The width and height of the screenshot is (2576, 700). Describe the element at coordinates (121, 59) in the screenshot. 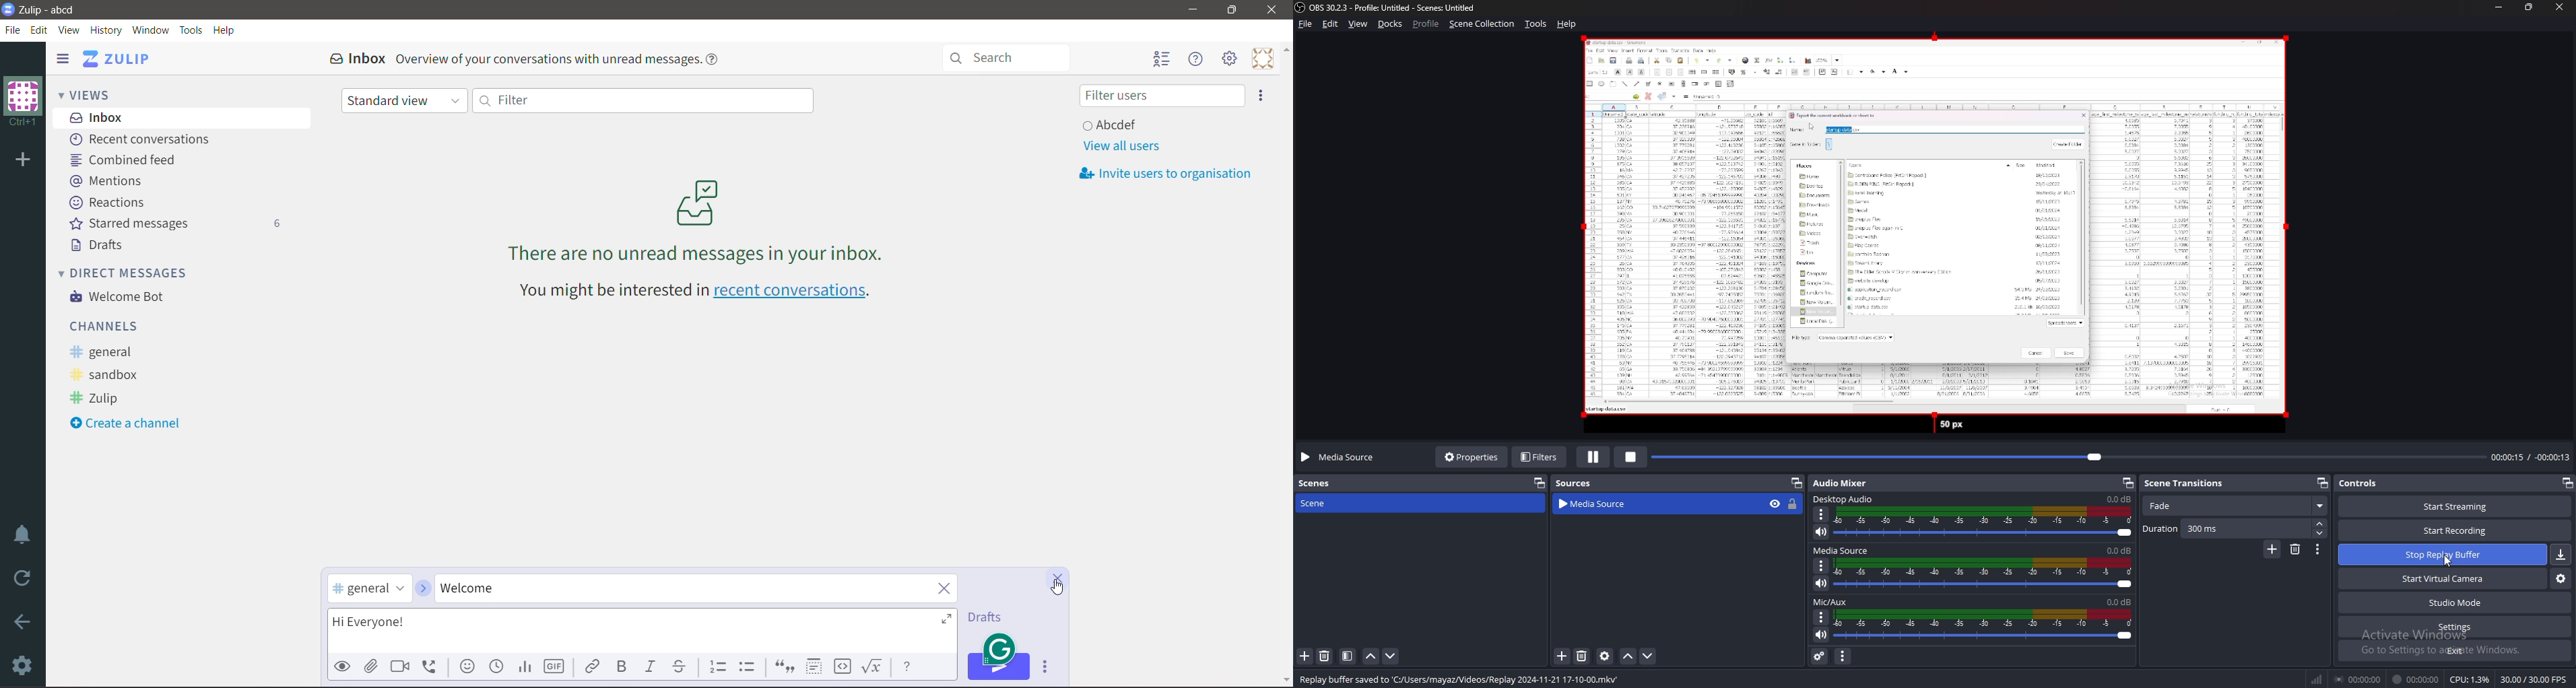

I see `Application` at that location.